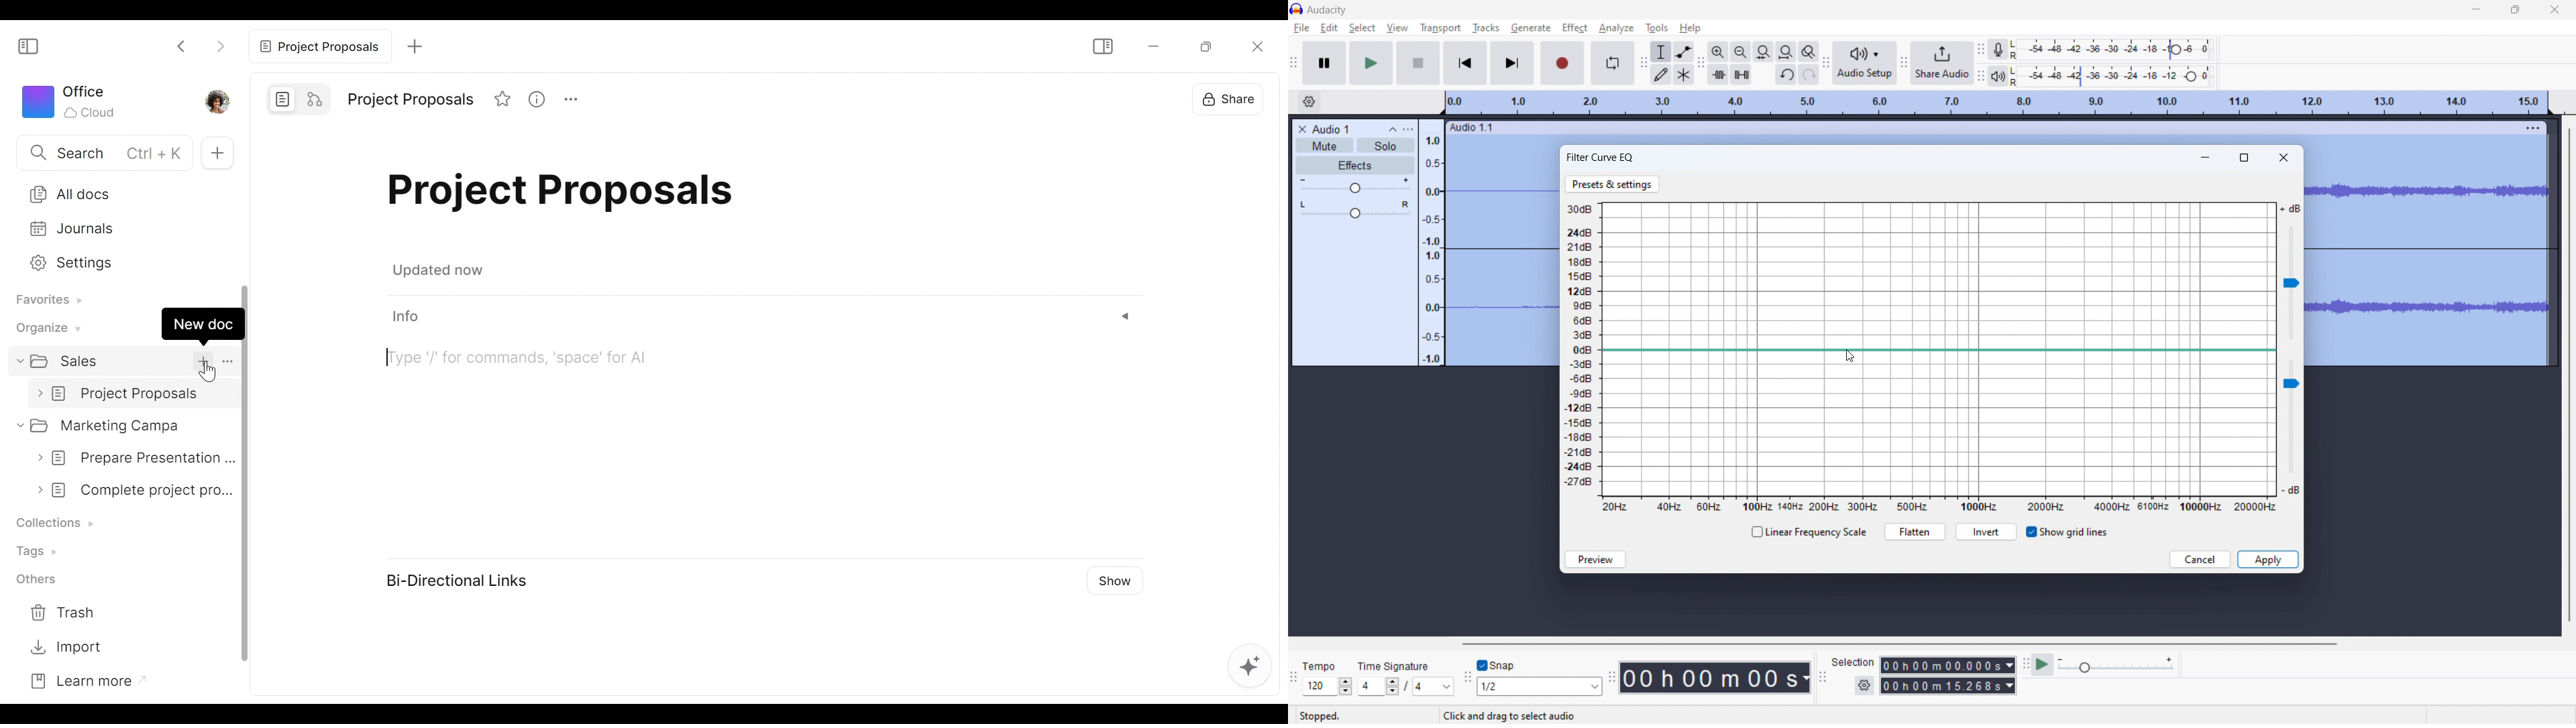 The image size is (2576, 728). Describe the element at coordinates (2477, 9) in the screenshot. I see `minimize` at that location.